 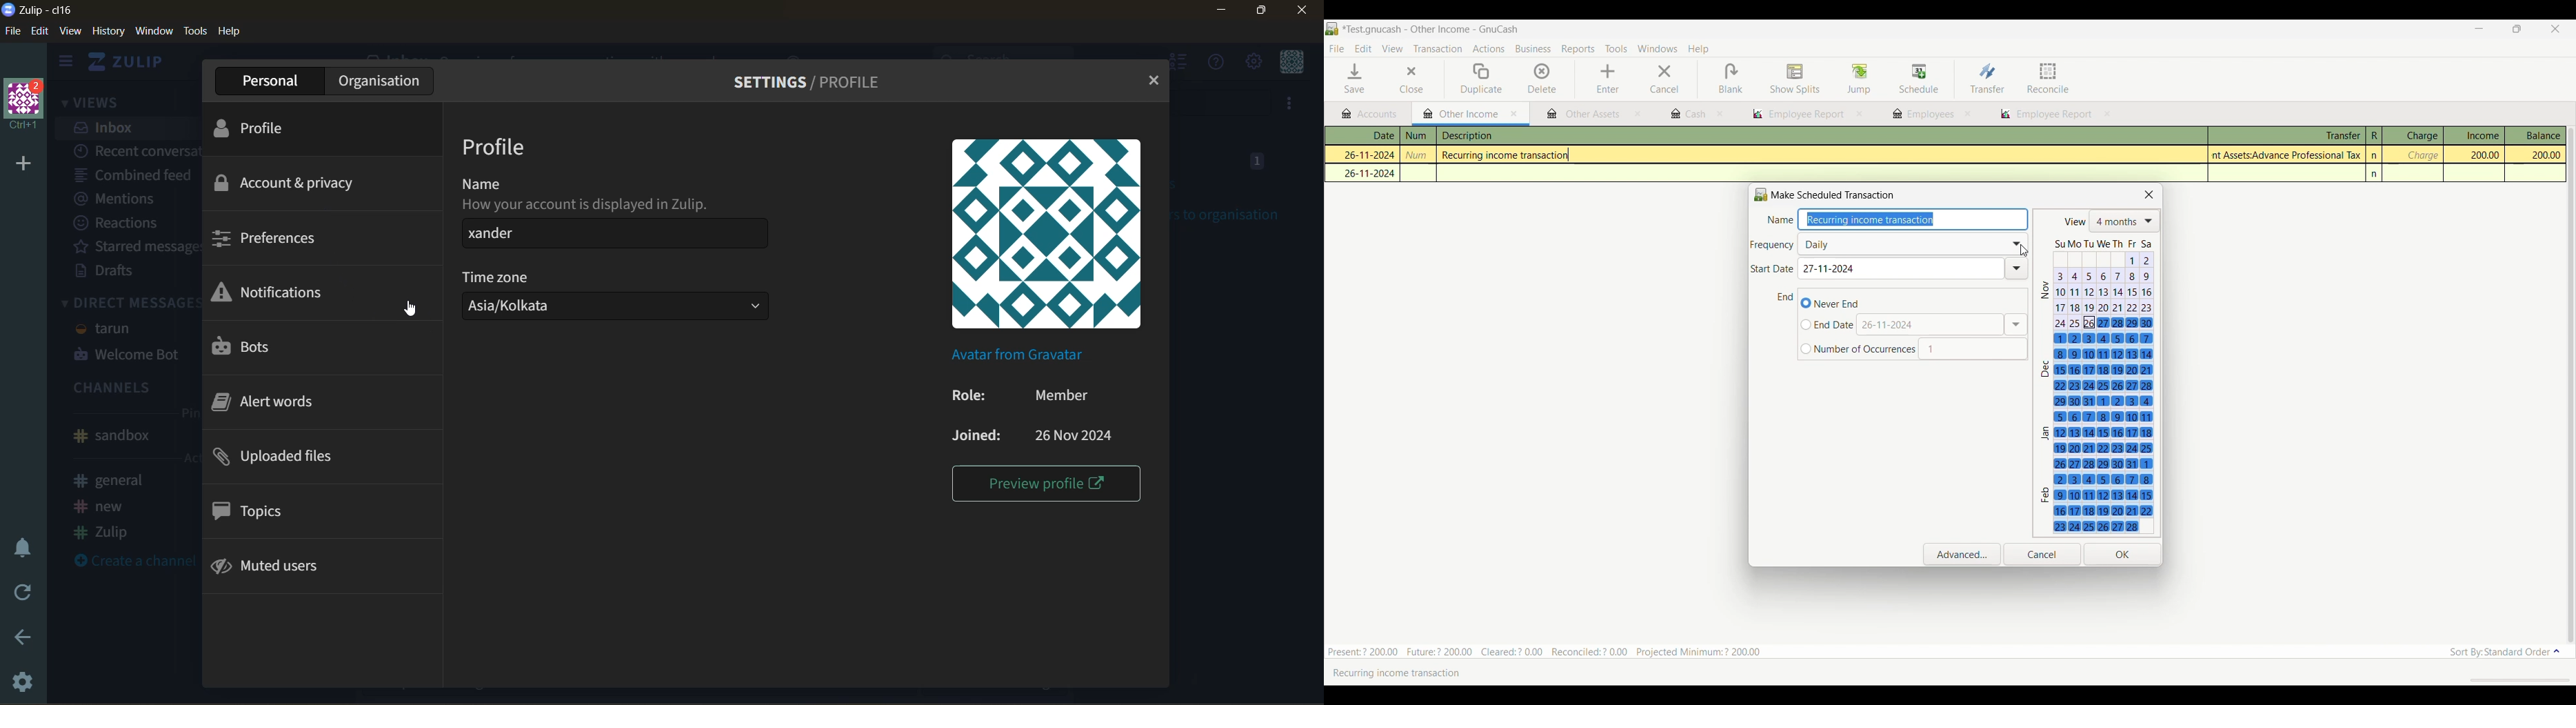 I want to click on go back, so click(x=23, y=639).